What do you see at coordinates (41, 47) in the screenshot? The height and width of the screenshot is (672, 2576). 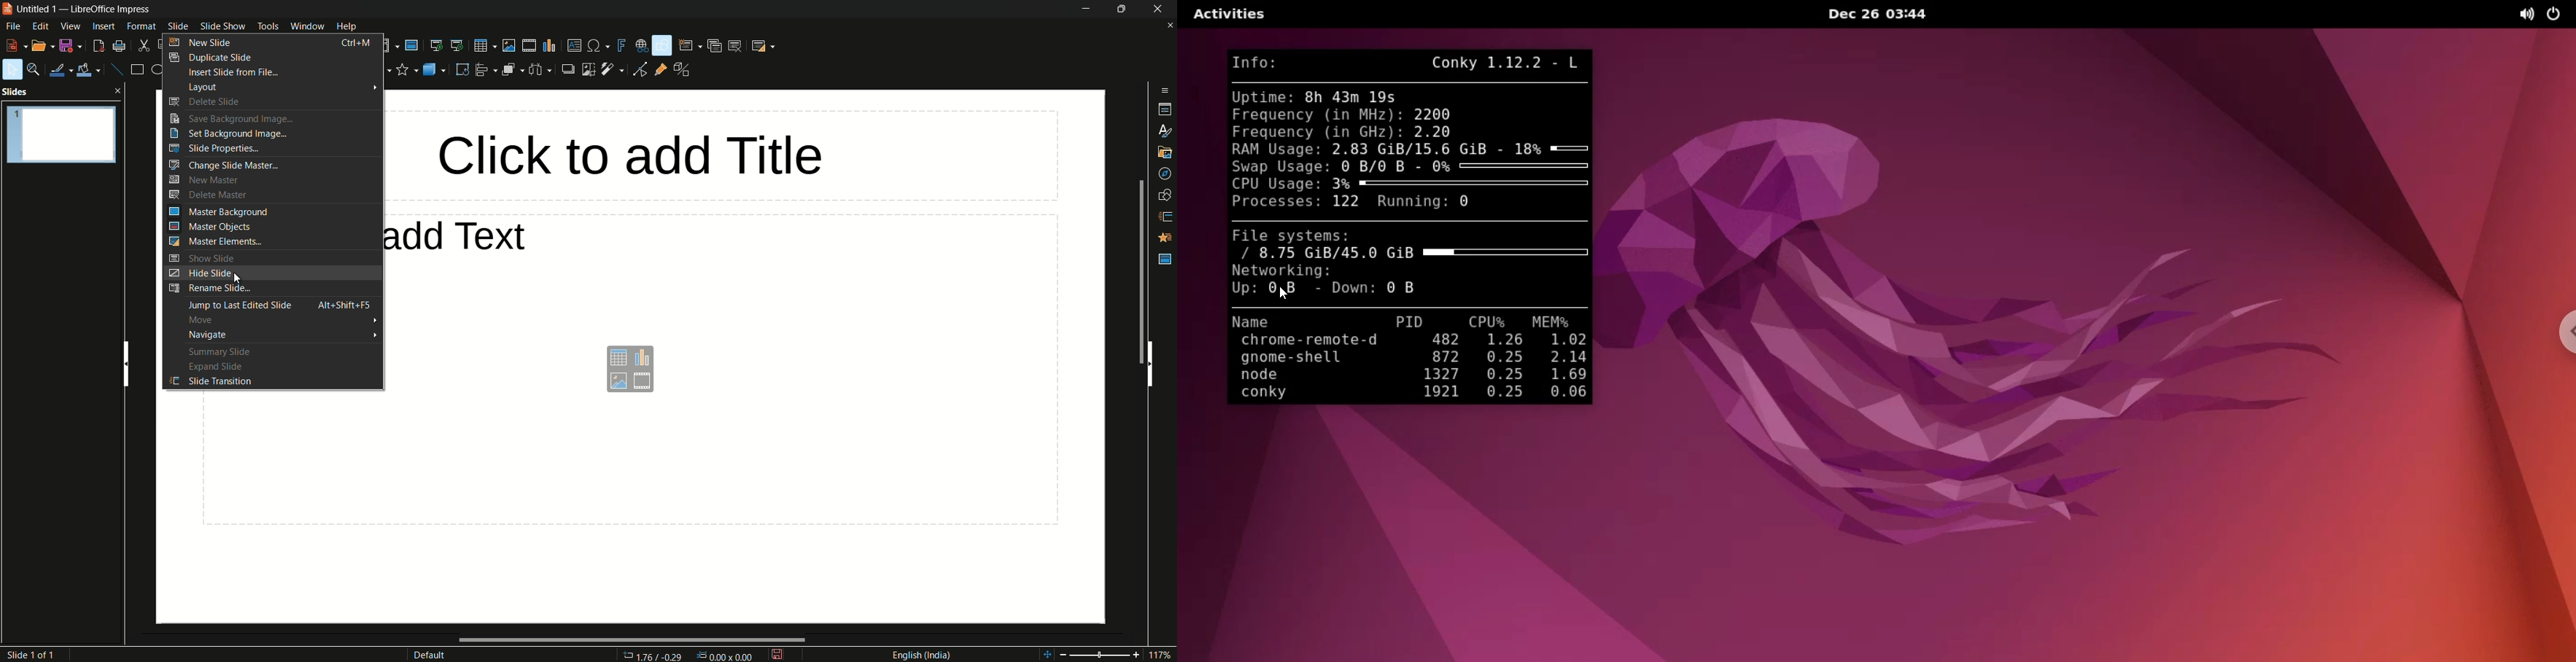 I see `open file` at bounding box center [41, 47].